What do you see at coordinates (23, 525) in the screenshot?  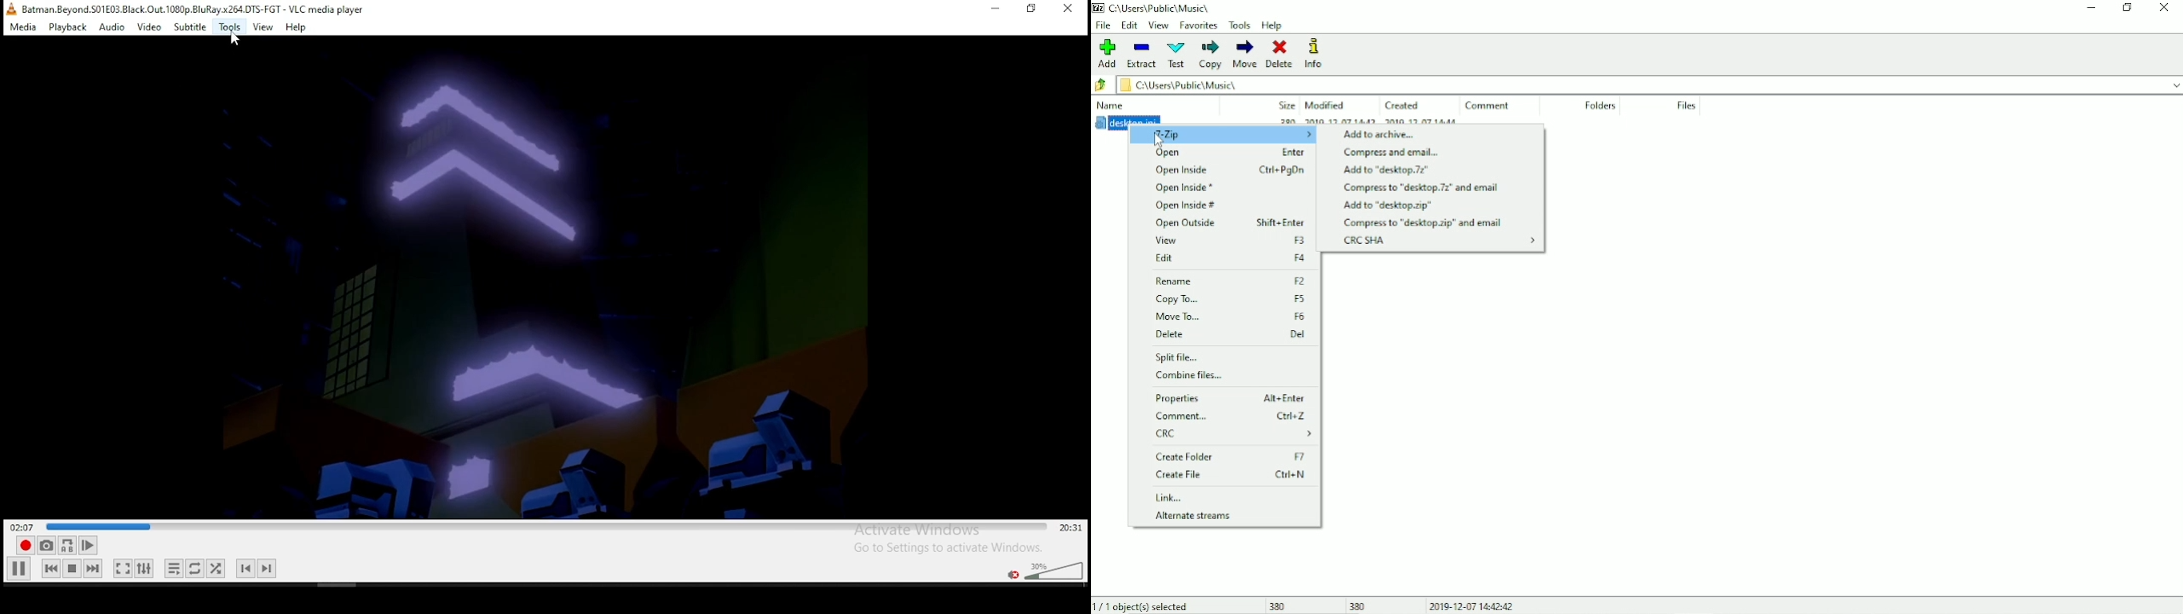 I see `elapsed time` at bounding box center [23, 525].